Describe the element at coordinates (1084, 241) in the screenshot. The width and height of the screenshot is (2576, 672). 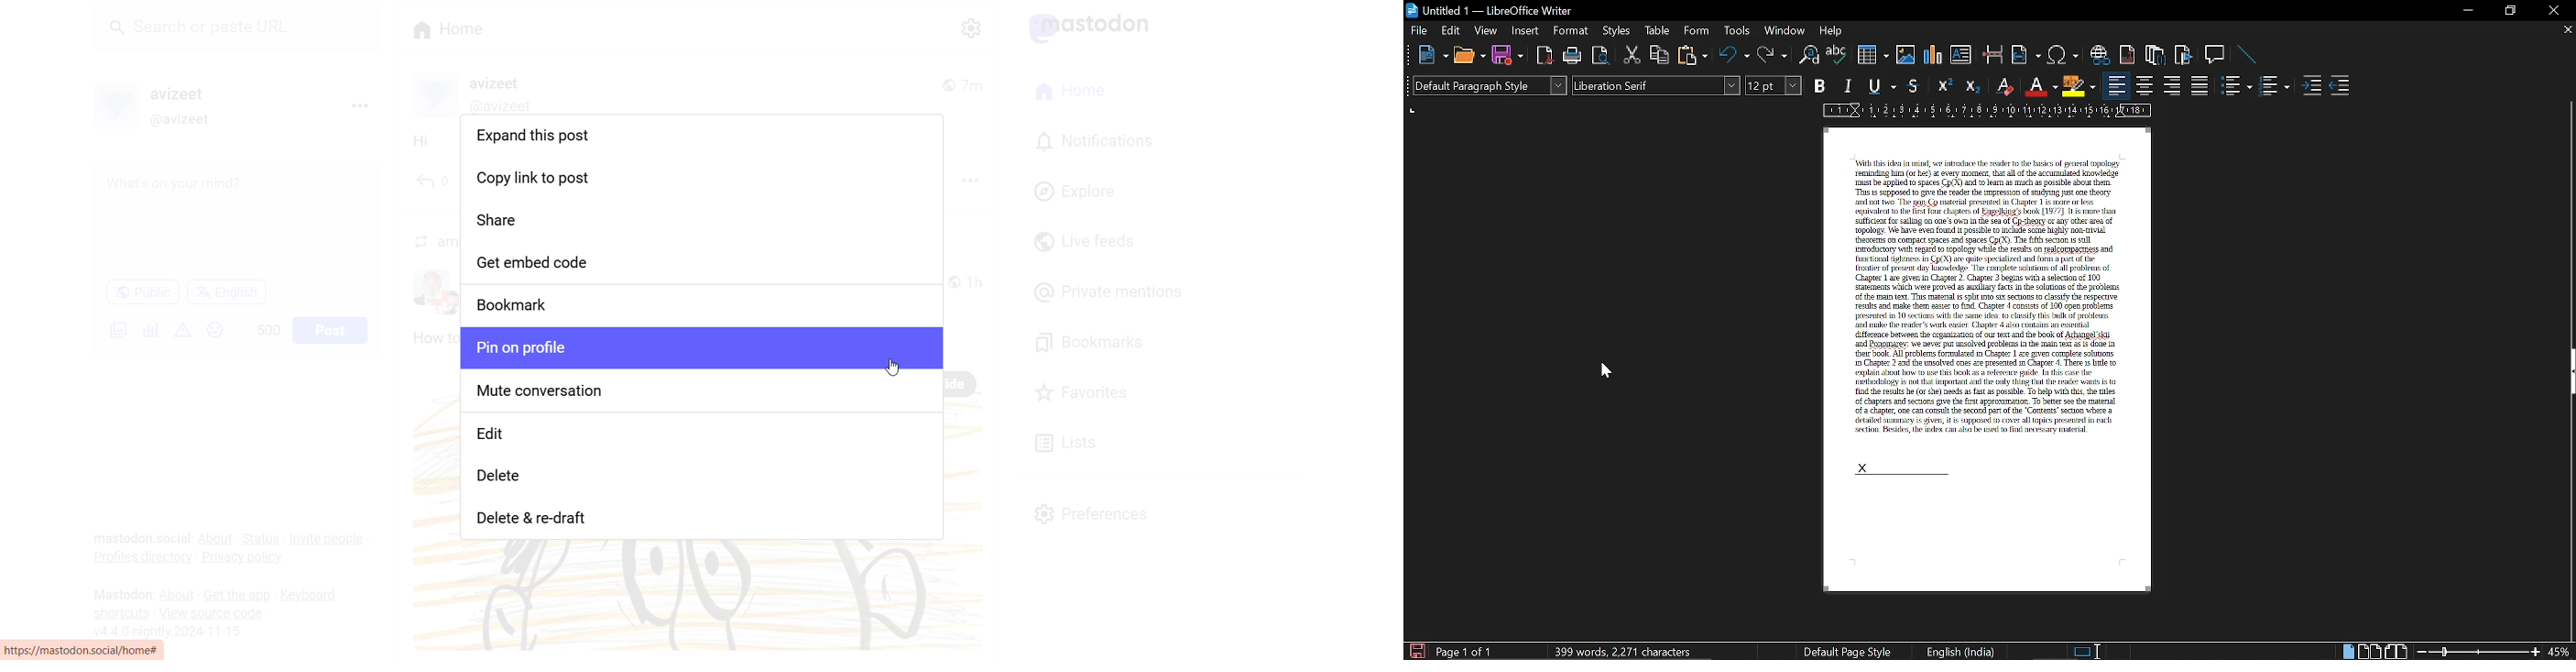
I see `Live Feeds` at that location.